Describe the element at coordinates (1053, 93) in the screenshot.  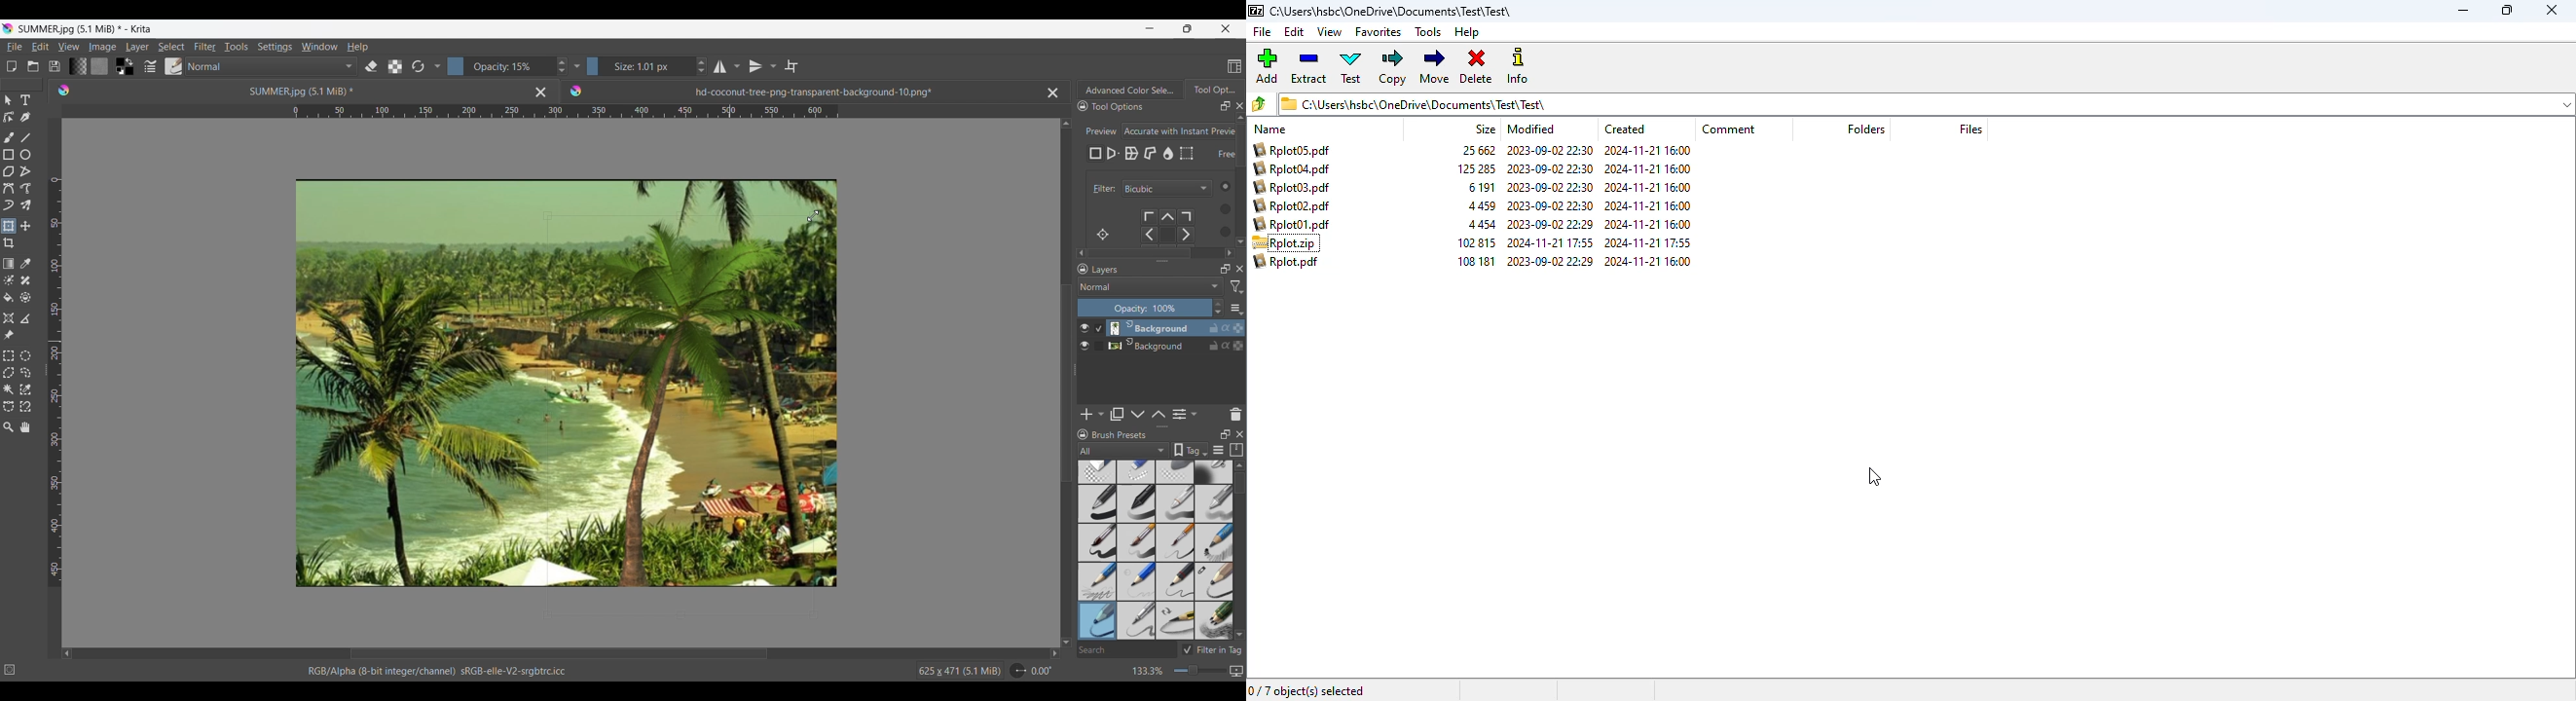
I see `Close tab 2` at that location.